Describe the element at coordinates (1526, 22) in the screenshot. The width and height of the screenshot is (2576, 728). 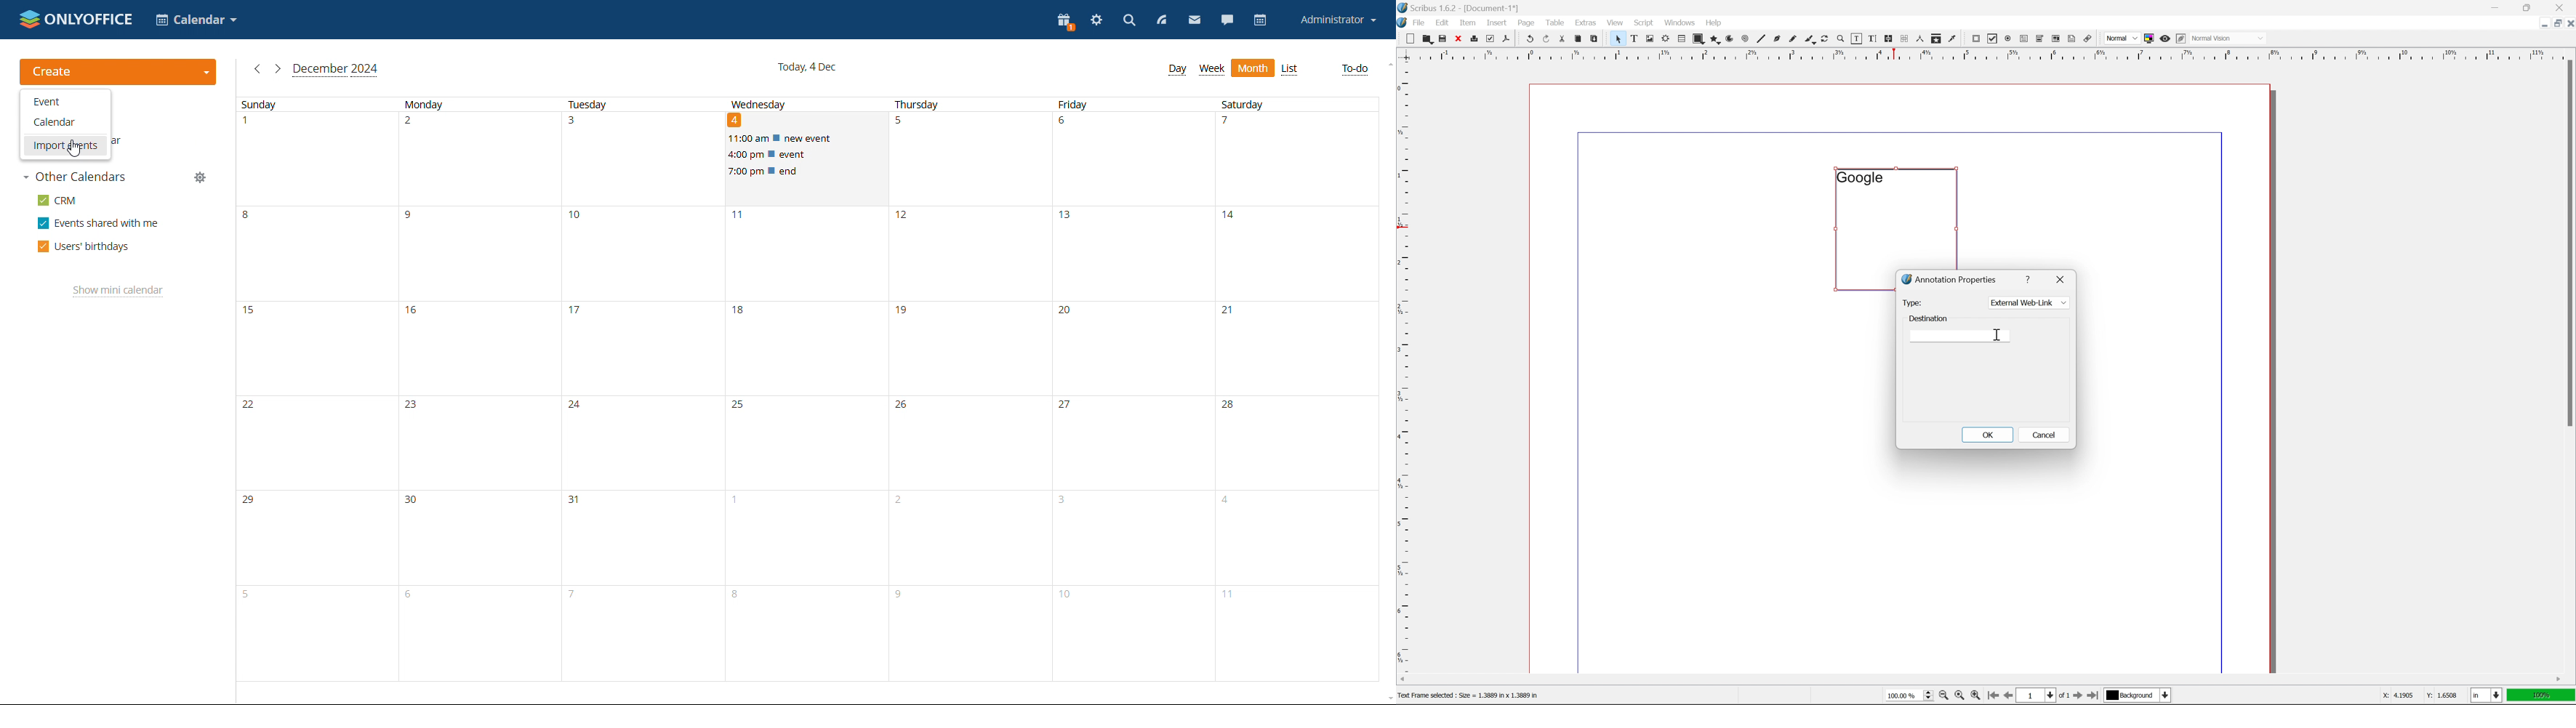
I see `page` at that location.